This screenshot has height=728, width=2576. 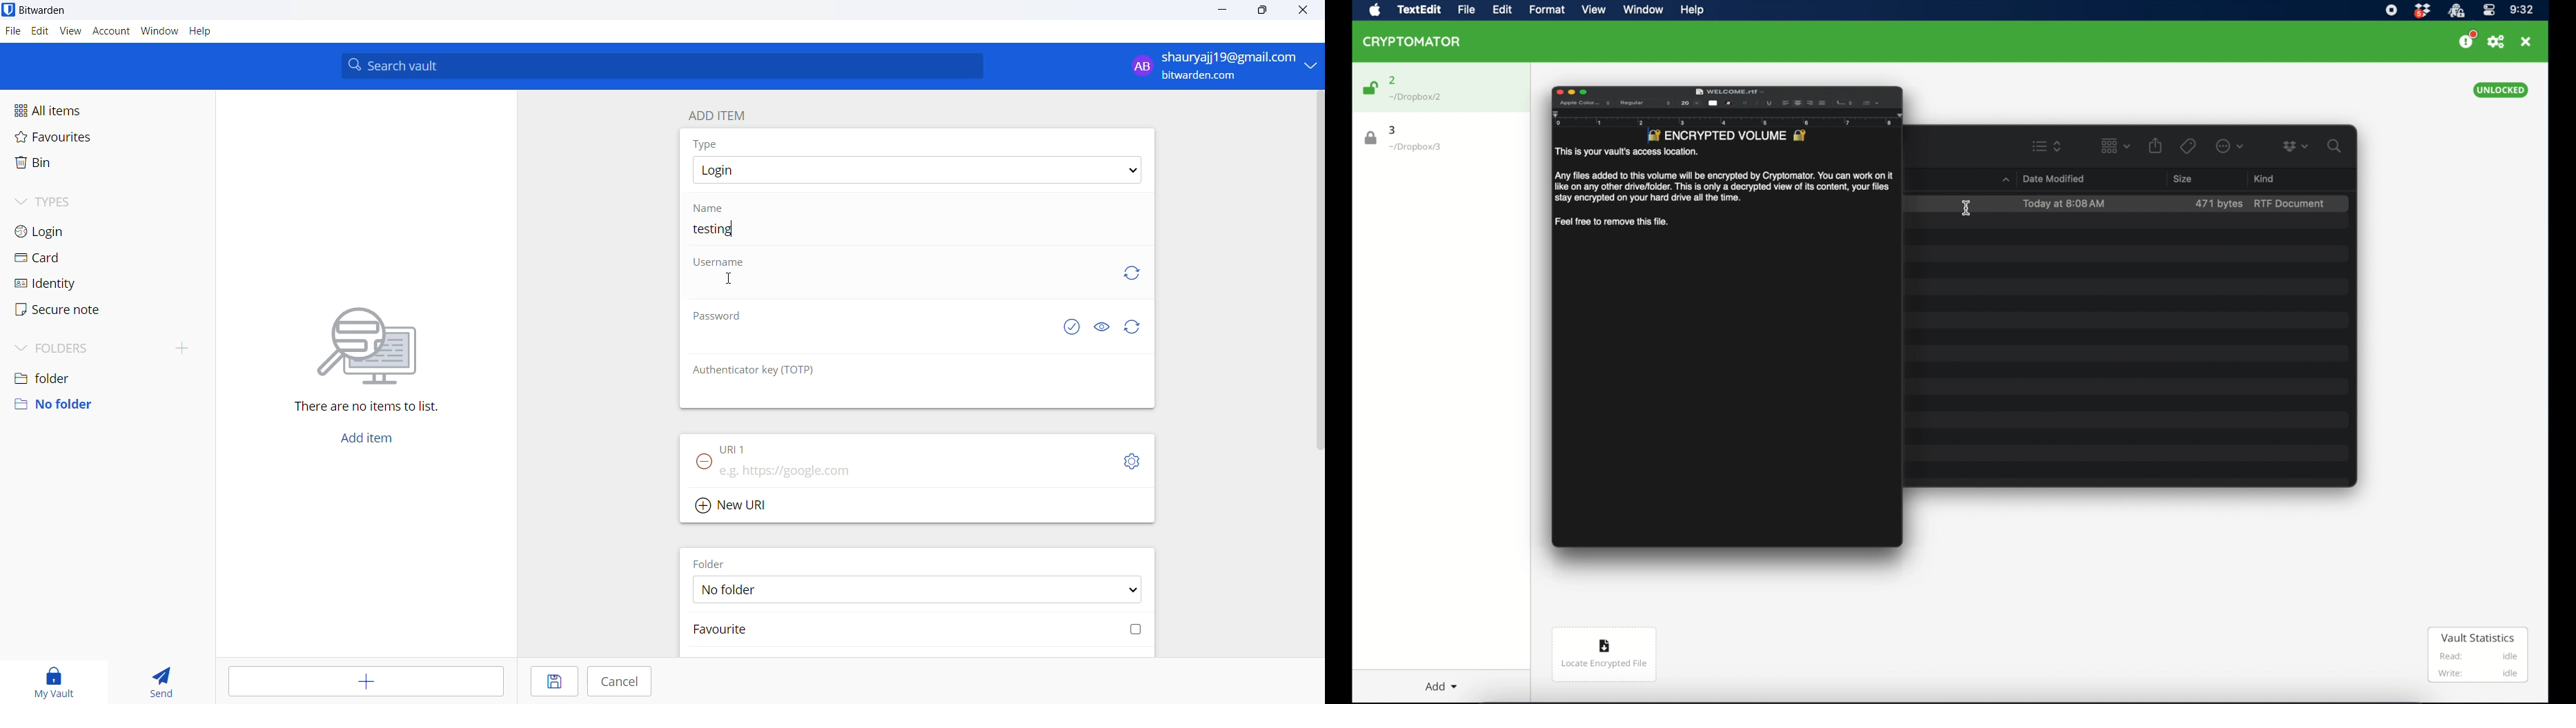 I want to click on FOLDER, so click(x=713, y=563).